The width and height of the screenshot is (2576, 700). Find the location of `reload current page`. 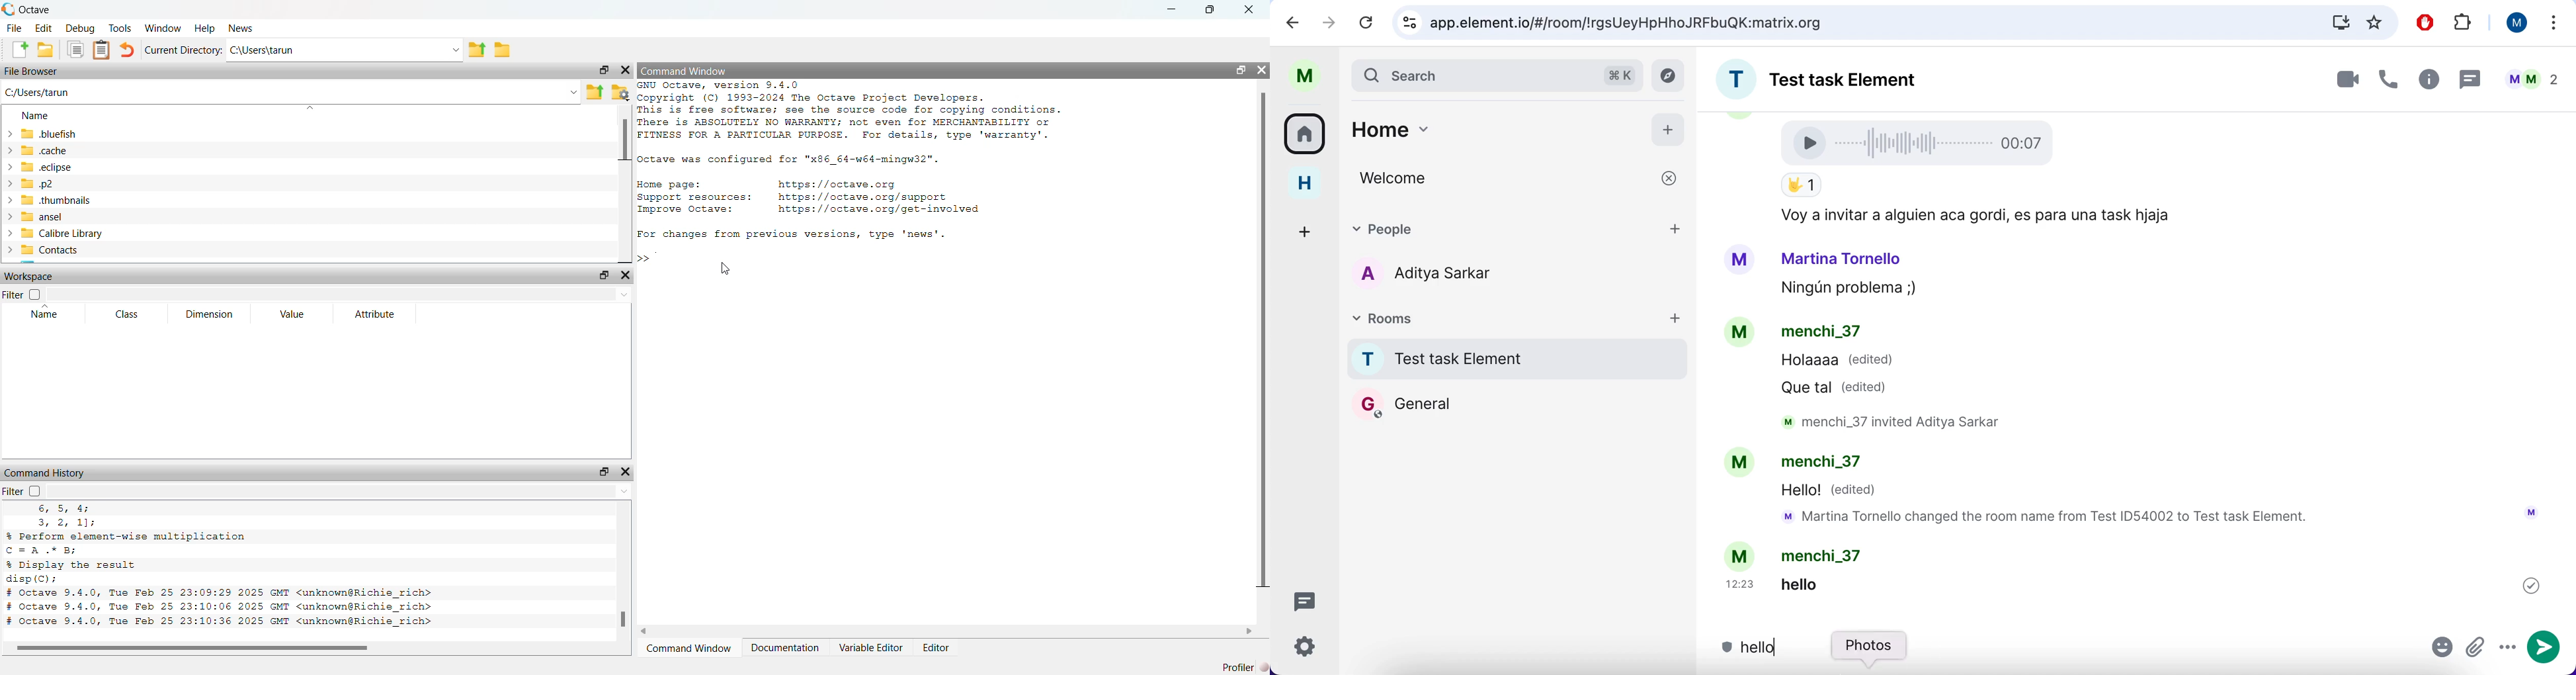

reload current page is located at coordinates (1366, 22).